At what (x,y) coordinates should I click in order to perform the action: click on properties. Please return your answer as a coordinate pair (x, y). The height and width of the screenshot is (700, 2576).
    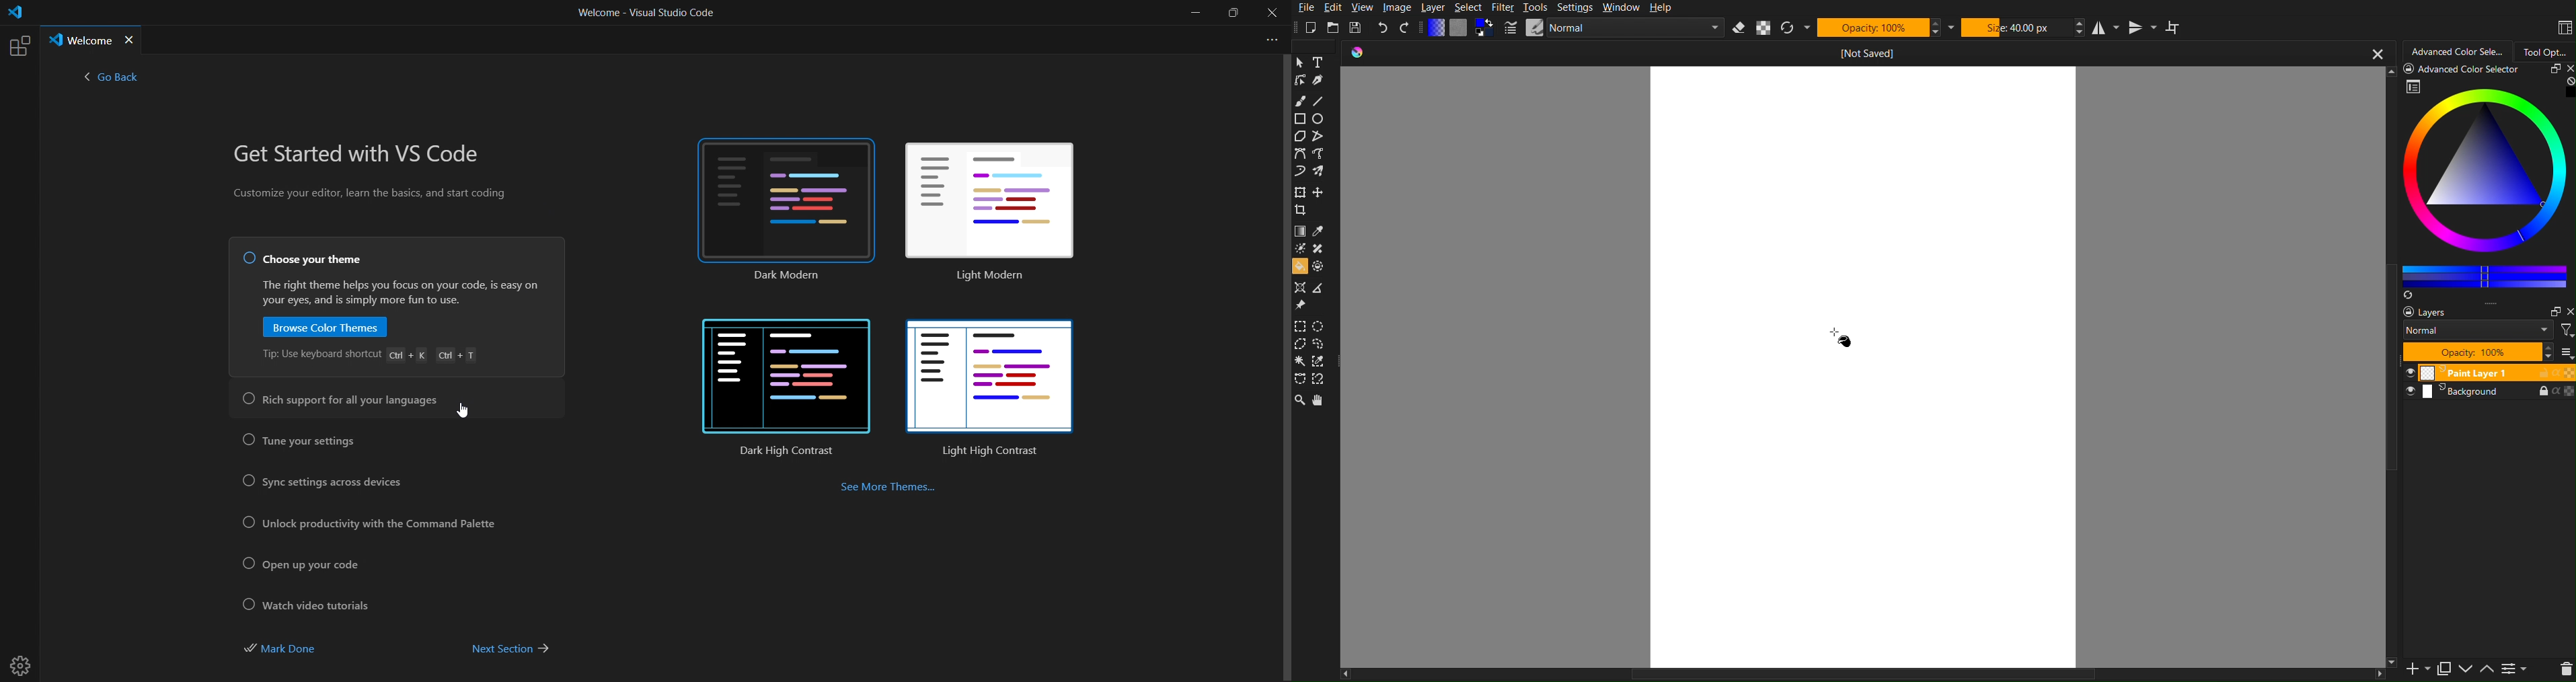
    Looking at the image, I should click on (2414, 86).